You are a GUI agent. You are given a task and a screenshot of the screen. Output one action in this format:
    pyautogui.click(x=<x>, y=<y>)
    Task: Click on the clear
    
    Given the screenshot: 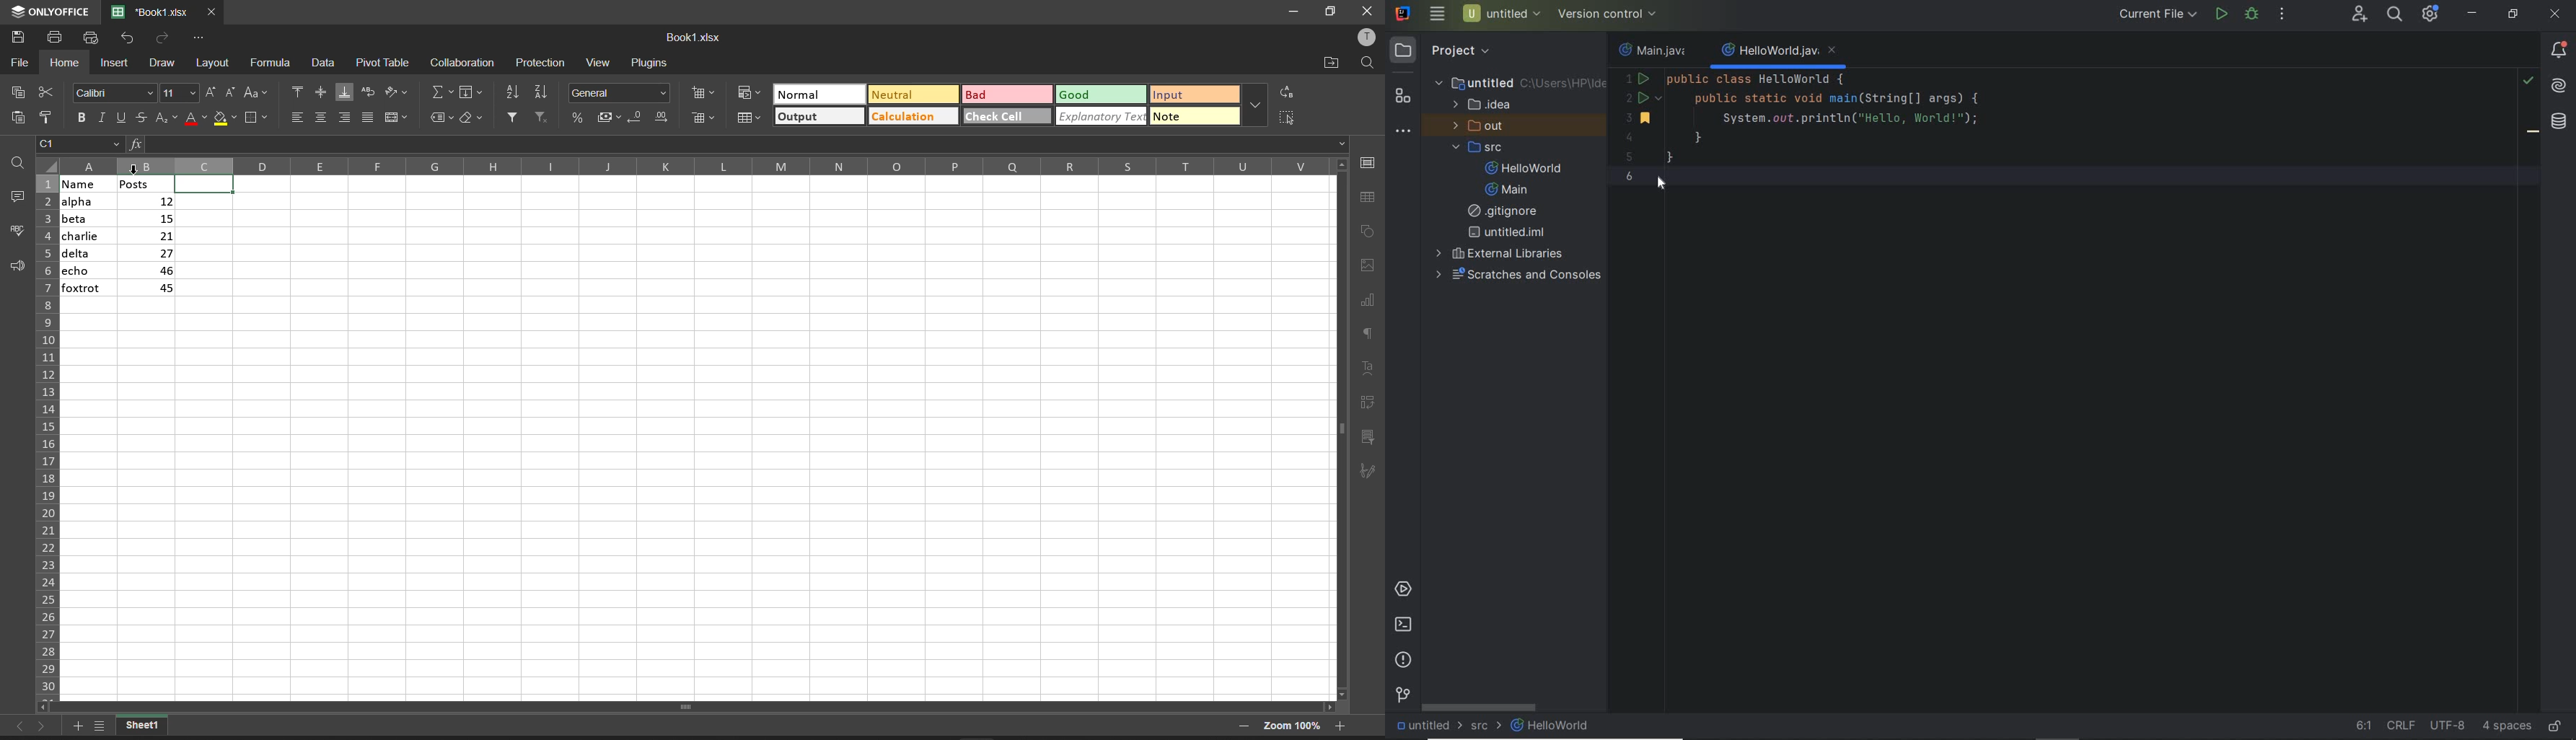 What is the action you would take?
    pyautogui.click(x=473, y=116)
    